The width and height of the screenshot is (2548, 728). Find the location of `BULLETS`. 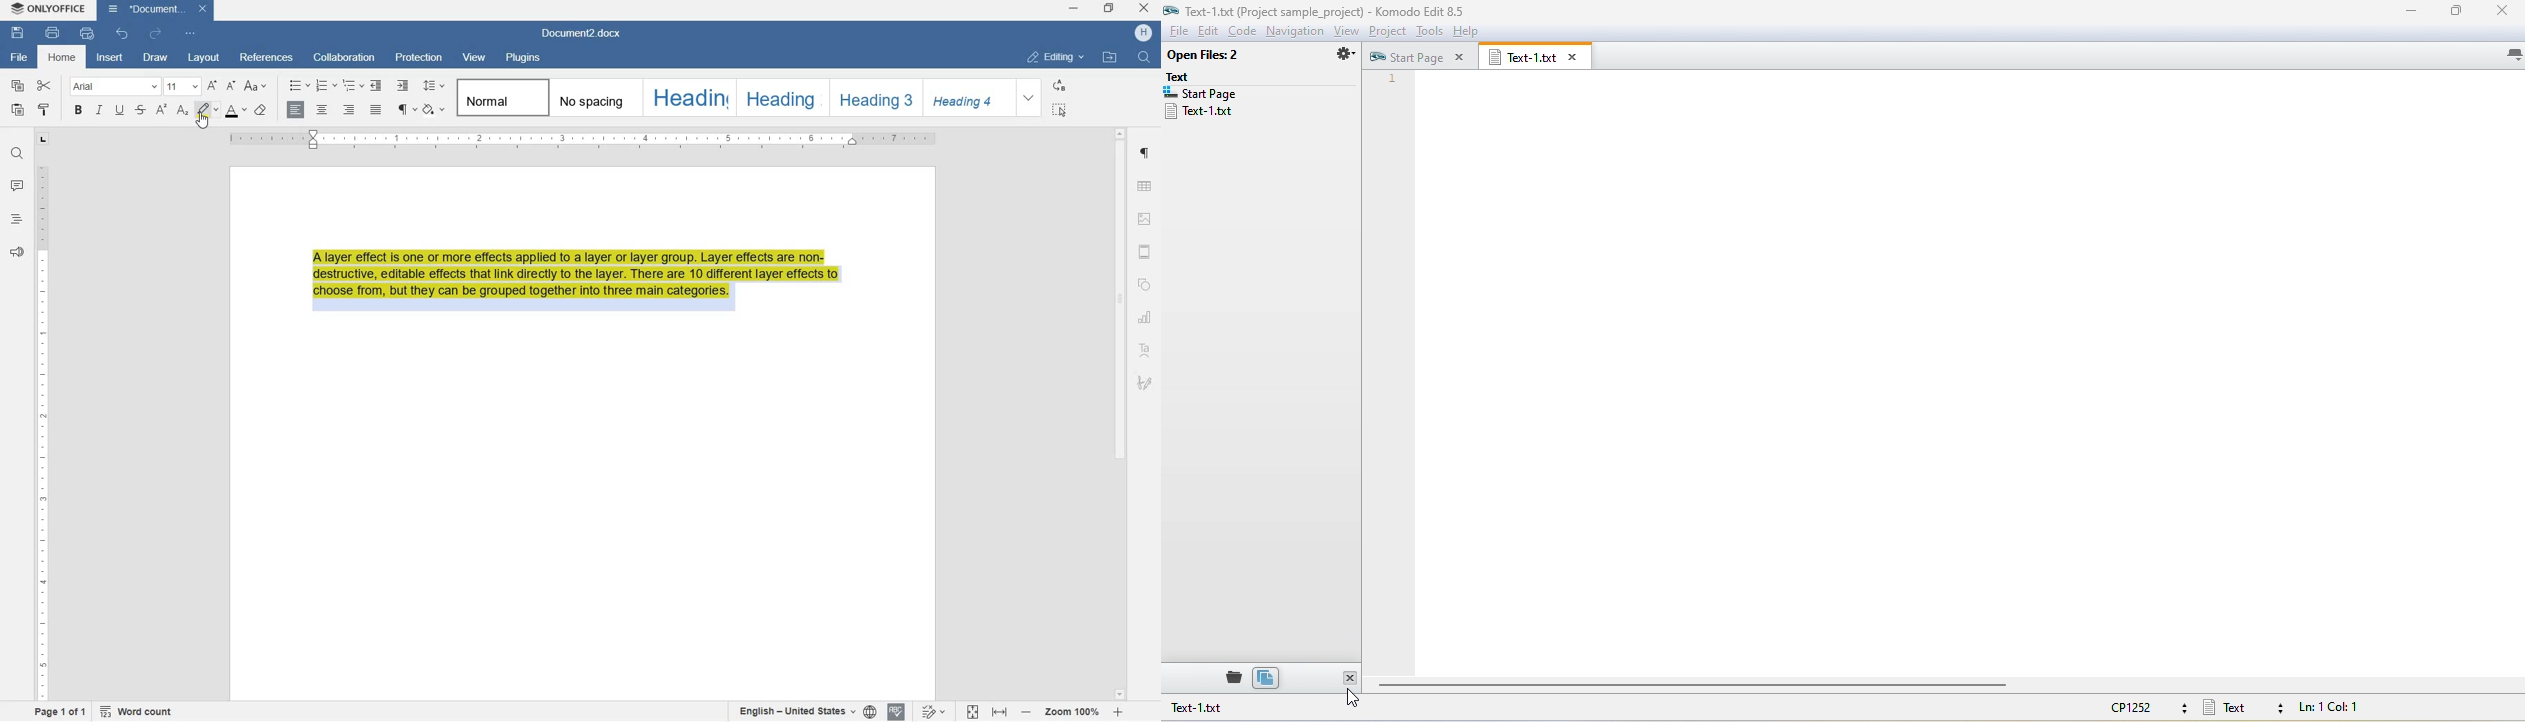

BULLETS is located at coordinates (299, 86).